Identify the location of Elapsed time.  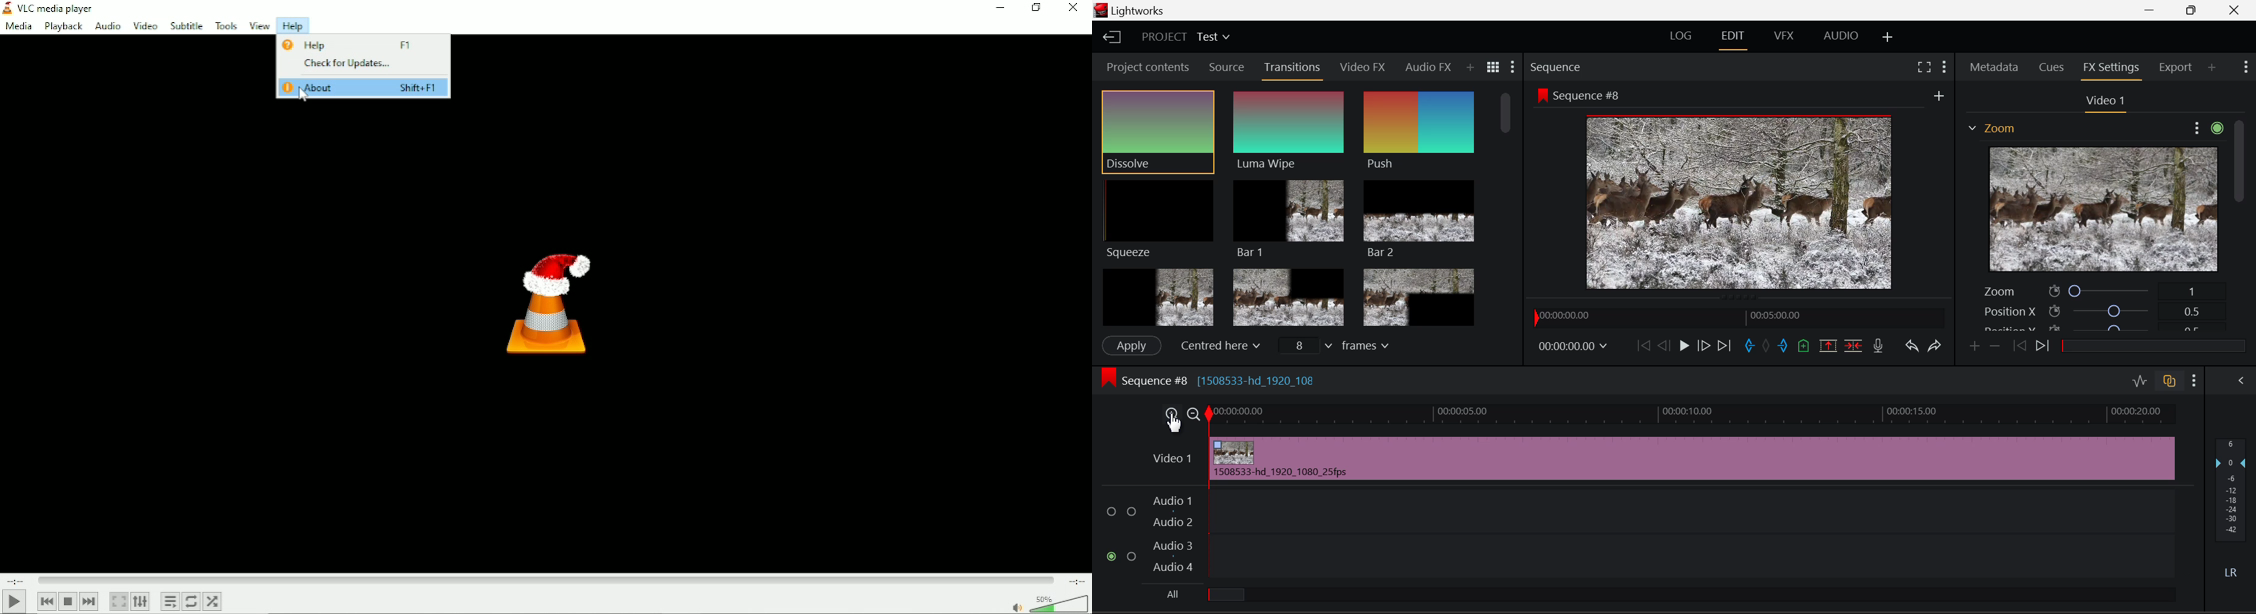
(15, 580).